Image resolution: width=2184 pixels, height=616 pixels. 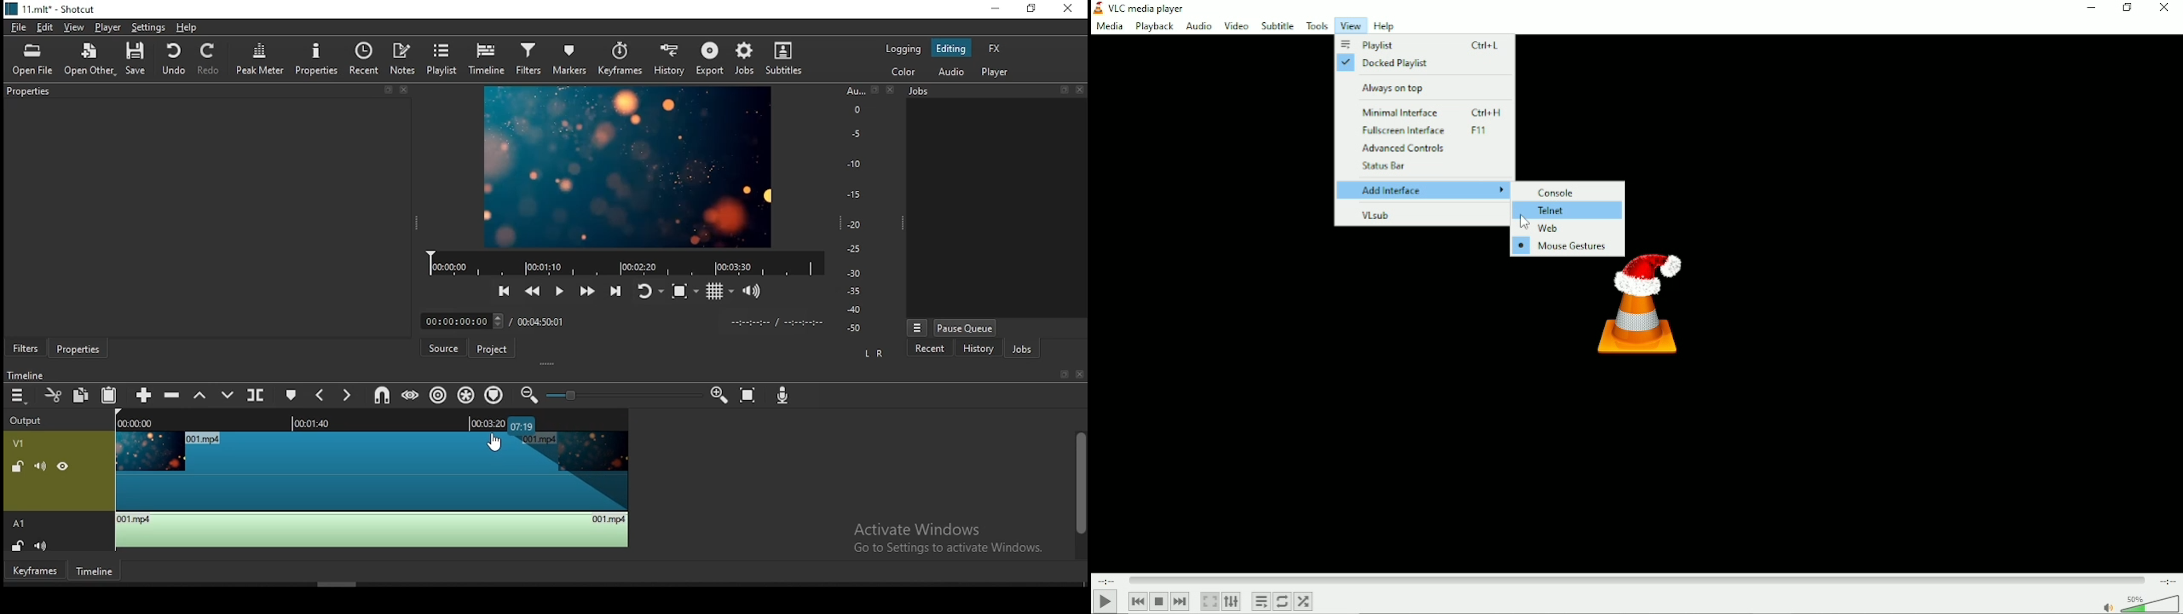 I want to click on ripple delete, so click(x=173, y=395).